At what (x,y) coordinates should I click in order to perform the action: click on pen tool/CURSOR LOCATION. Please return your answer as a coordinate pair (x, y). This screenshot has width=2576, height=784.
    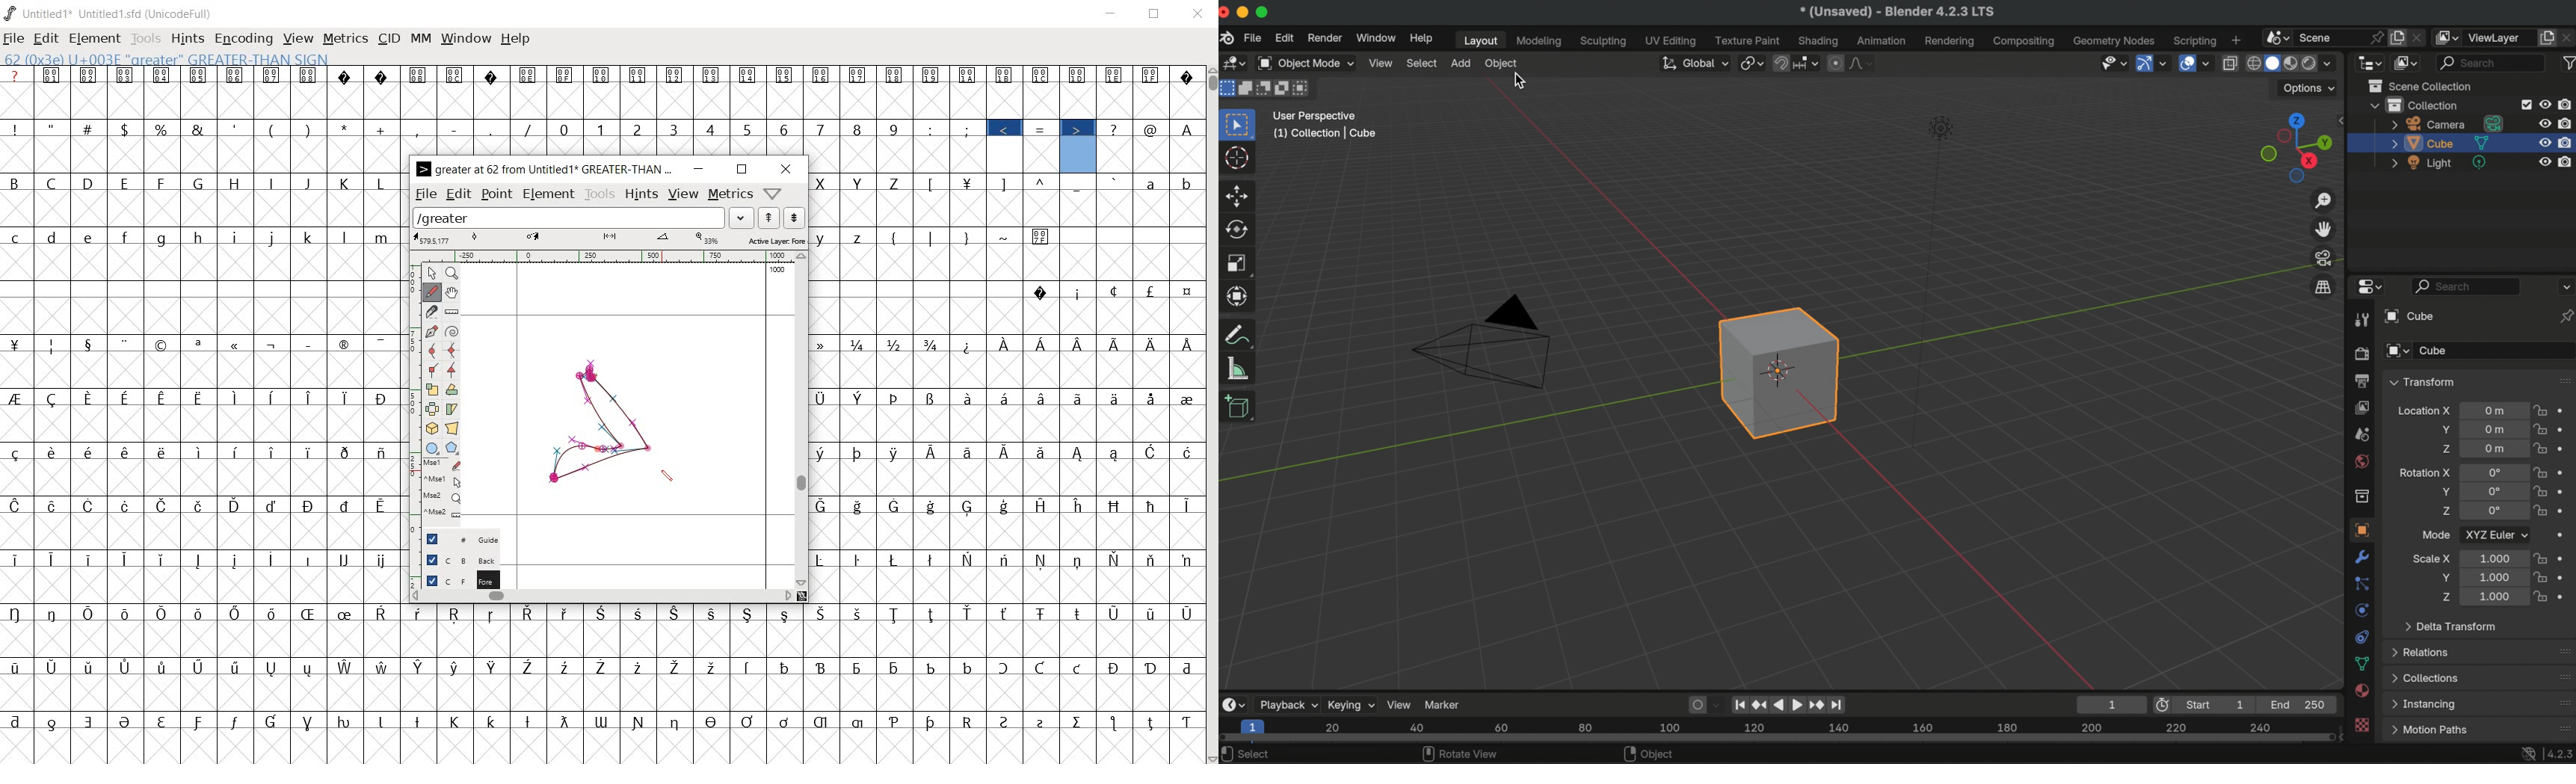
    Looking at the image, I should click on (668, 476).